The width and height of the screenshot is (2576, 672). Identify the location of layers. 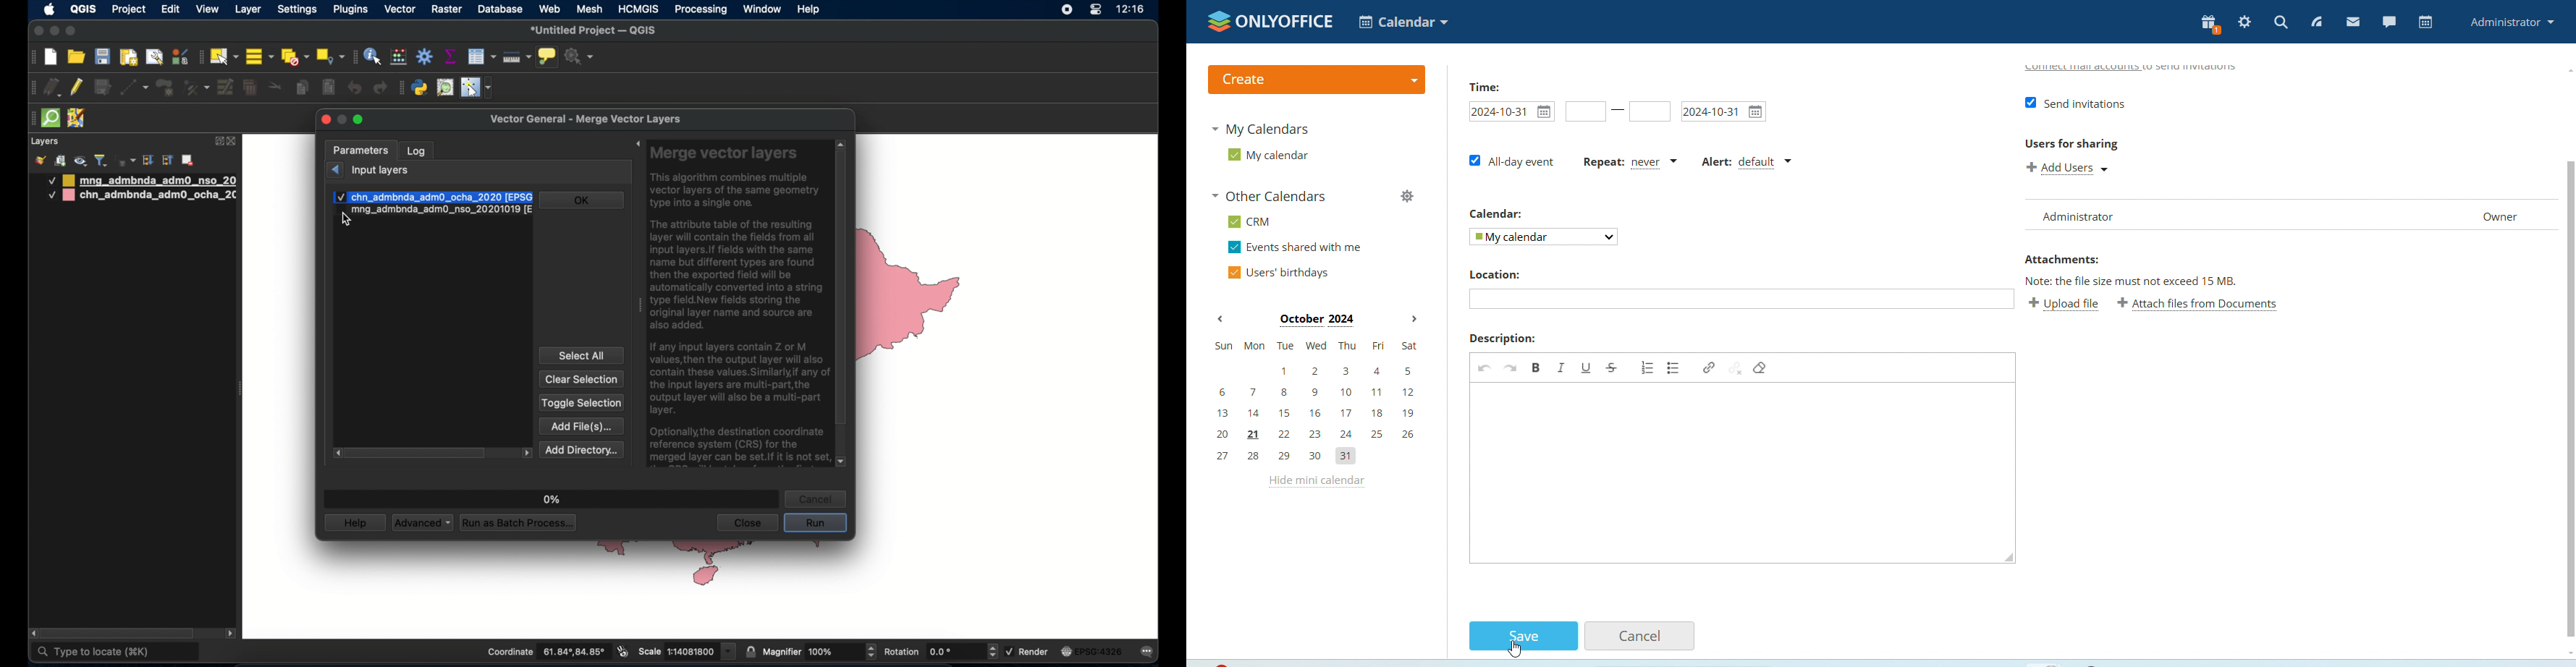
(44, 142).